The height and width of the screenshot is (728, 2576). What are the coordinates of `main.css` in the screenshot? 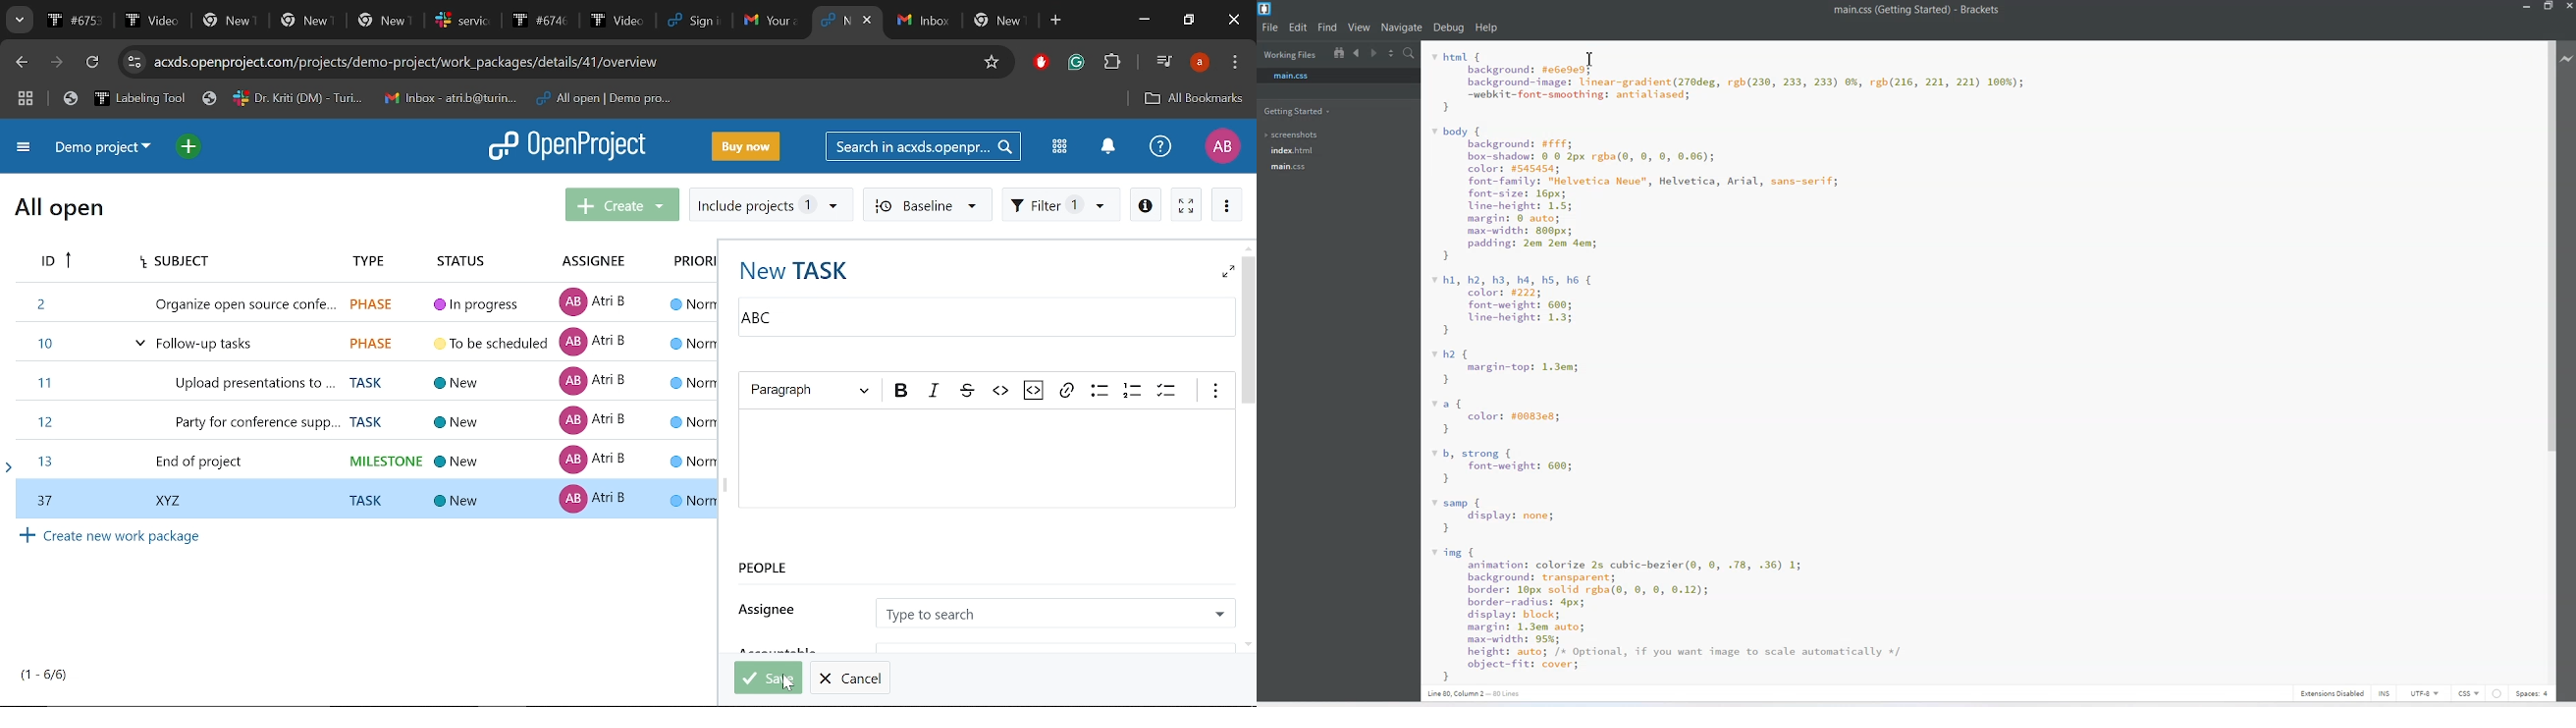 It's located at (1338, 76).